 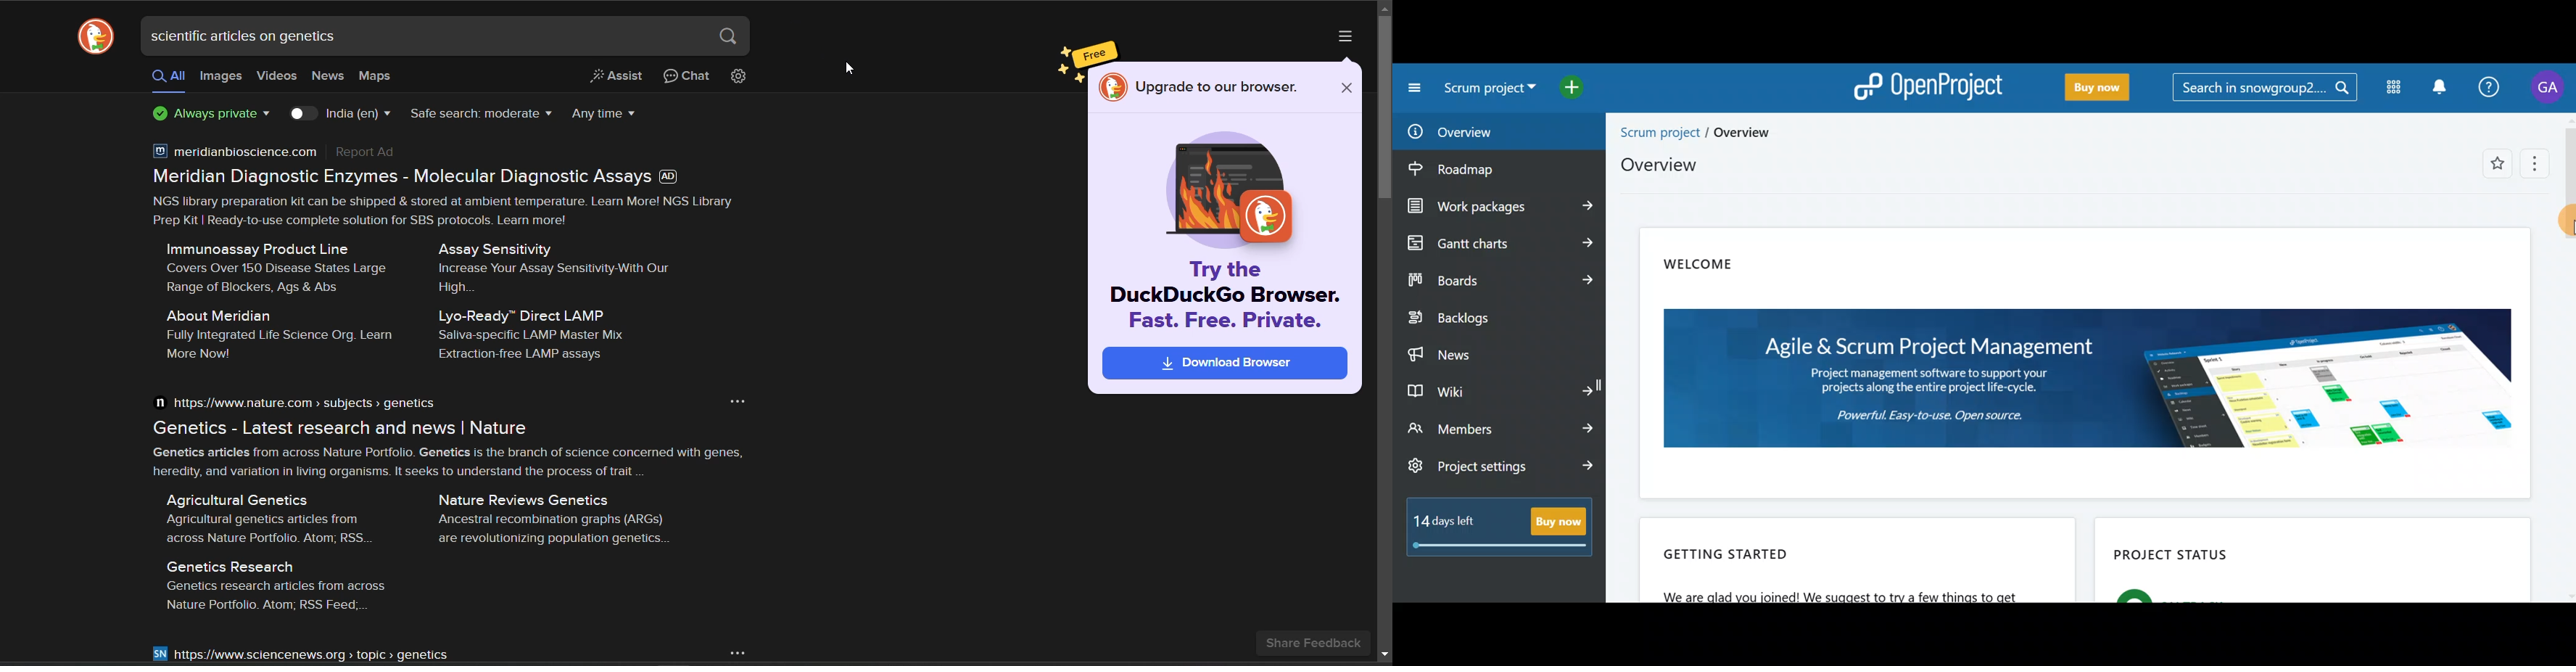 What do you see at coordinates (1489, 319) in the screenshot?
I see `Backlogs` at bounding box center [1489, 319].